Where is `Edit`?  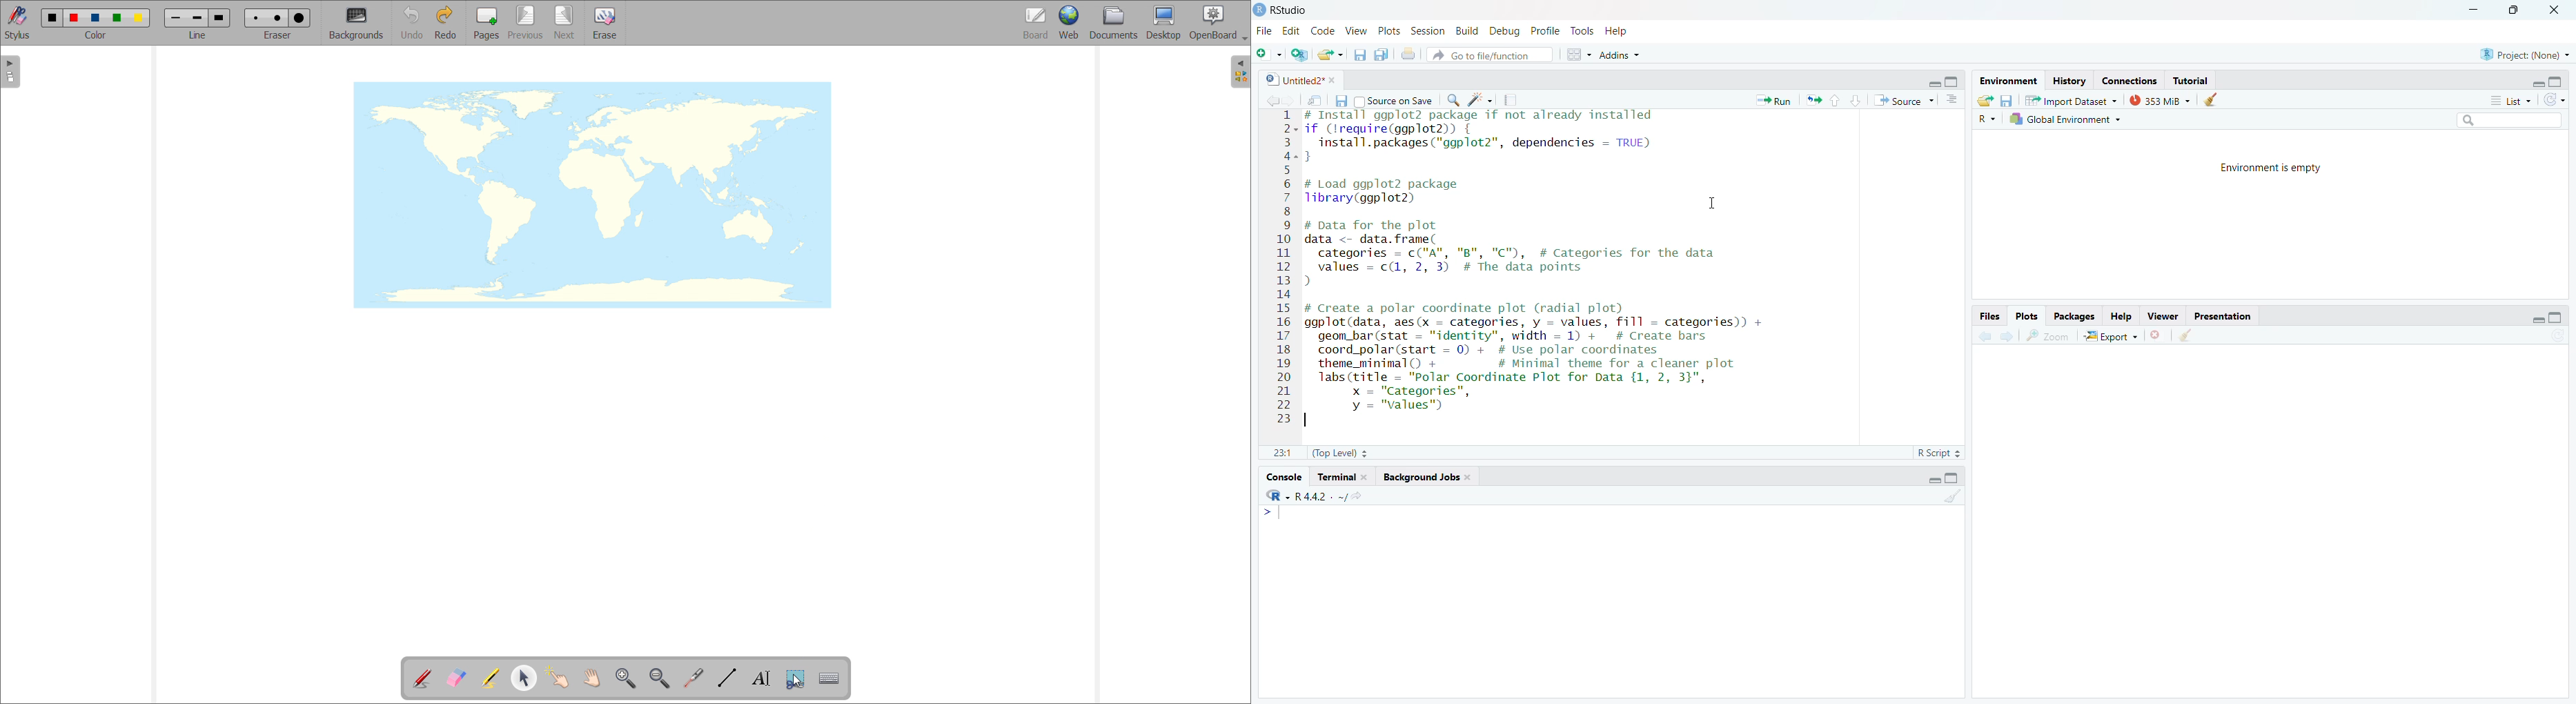 Edit is located at coordinates (1290, 32).